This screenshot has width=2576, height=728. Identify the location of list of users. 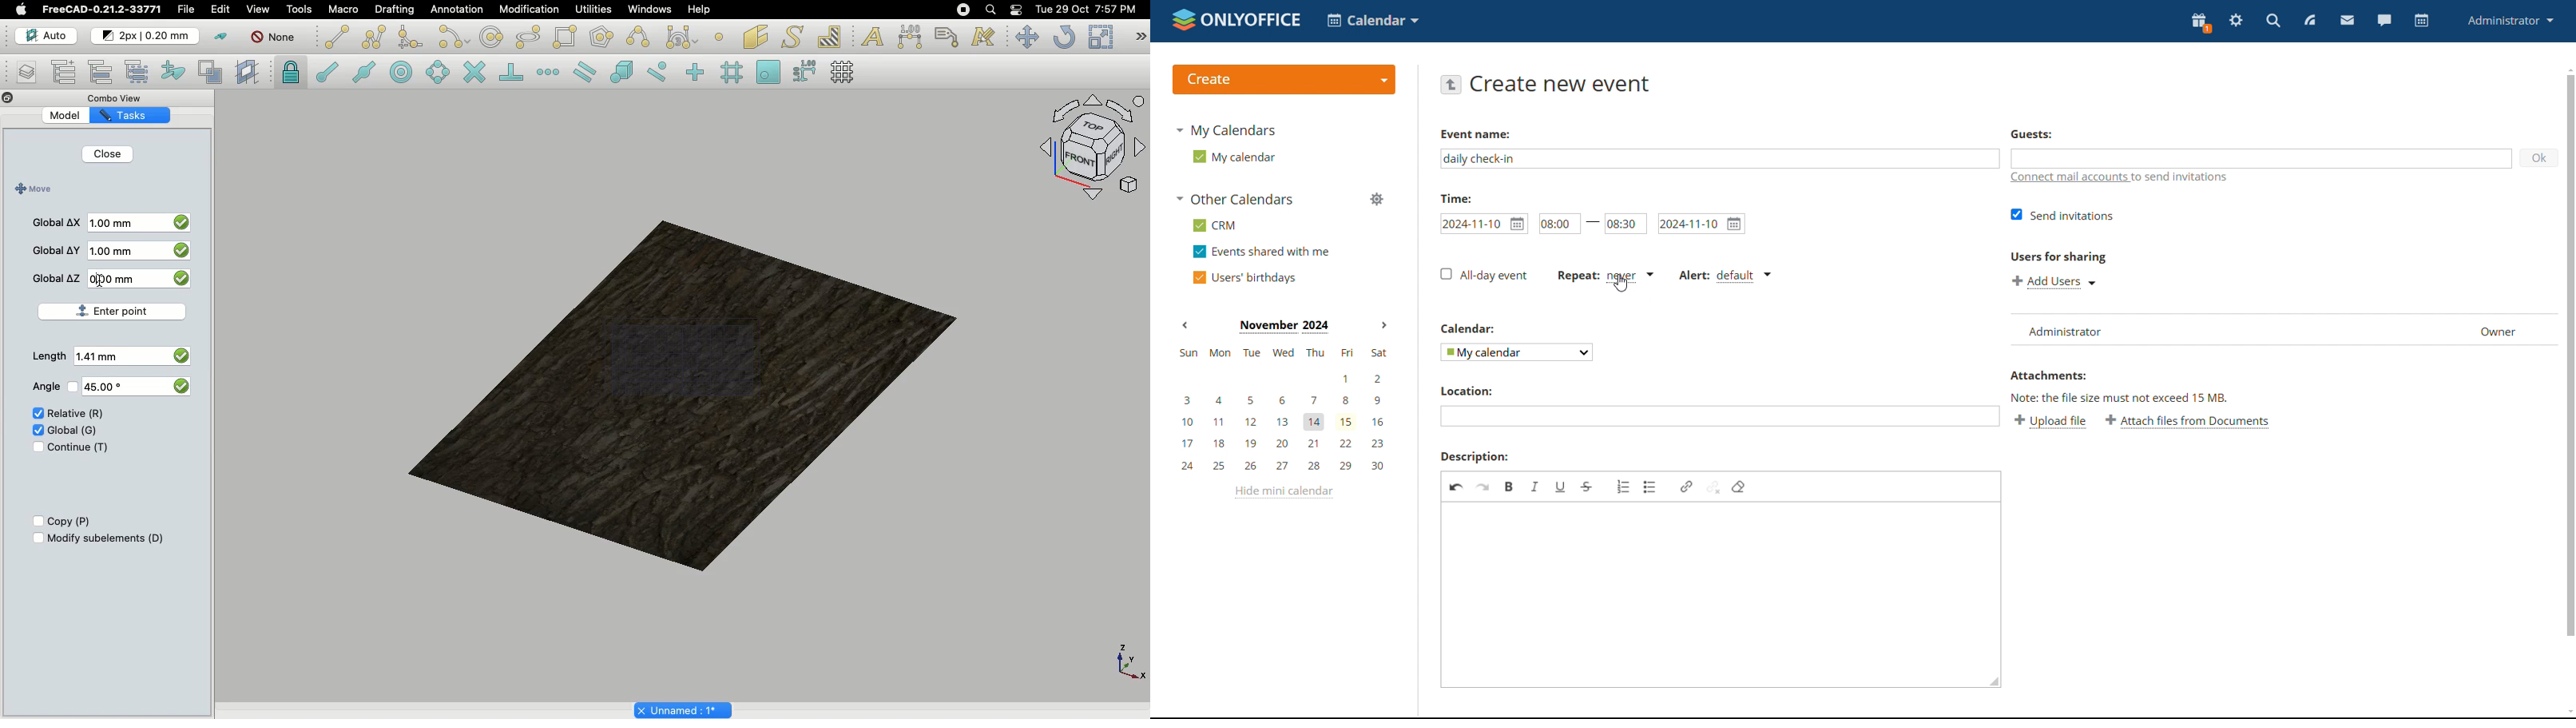
(2071, 328).